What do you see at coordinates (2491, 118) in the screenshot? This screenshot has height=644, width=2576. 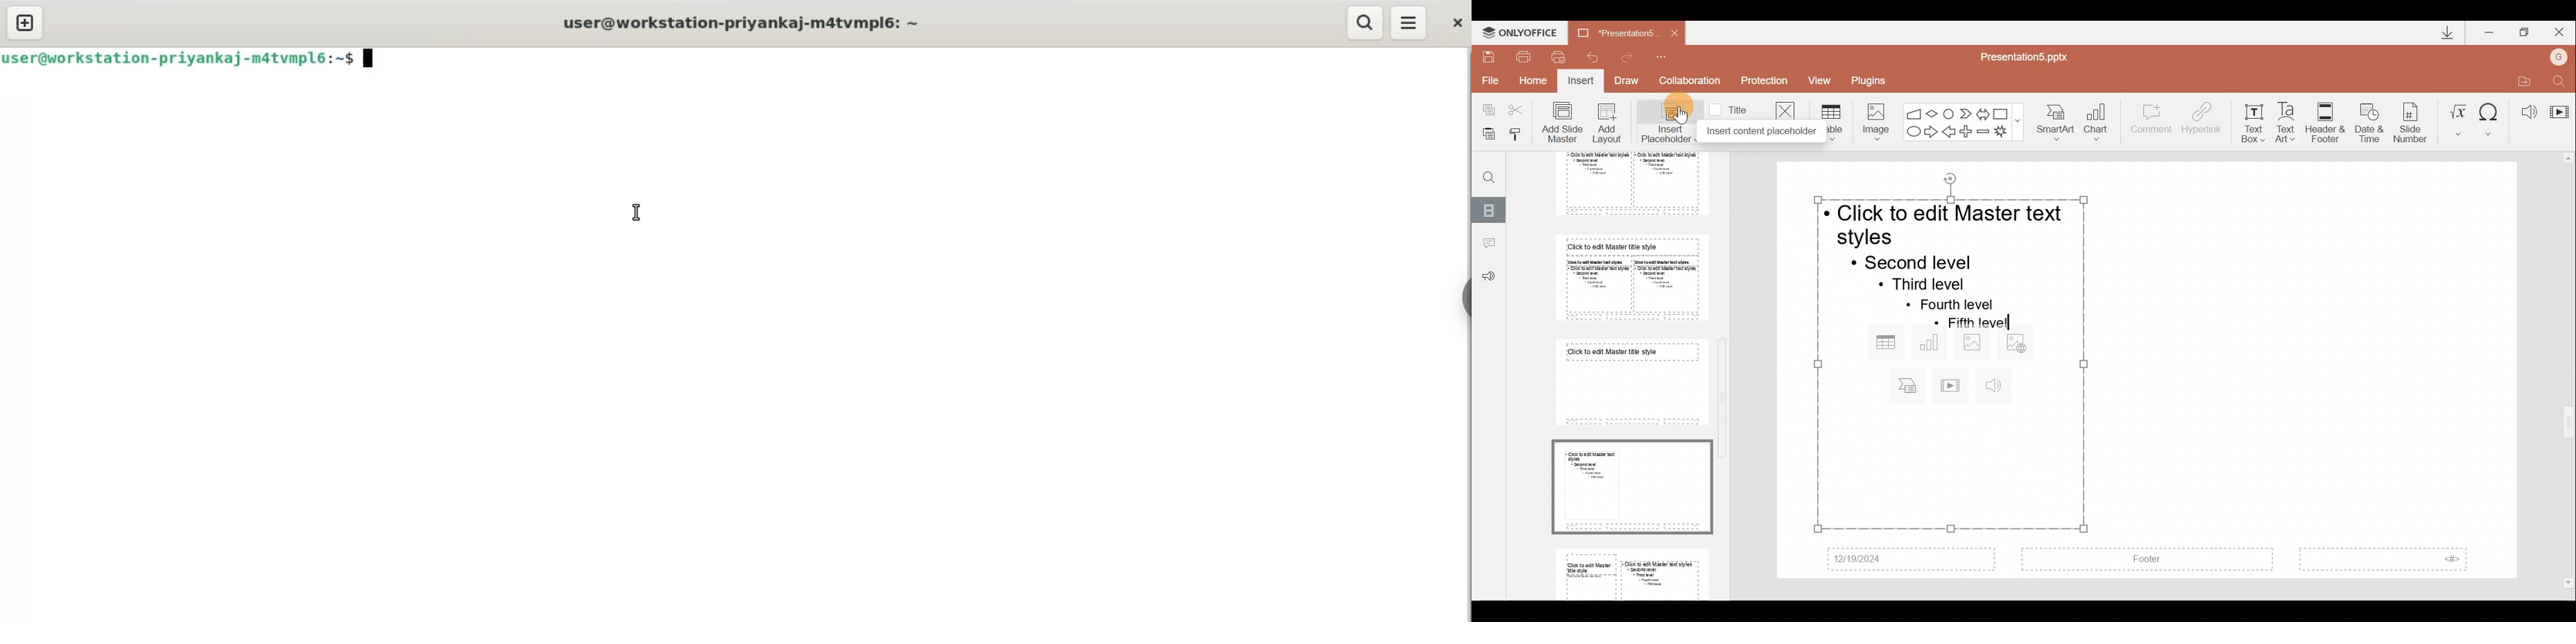 I see `Symbol` at bounding box center [2491, 118].